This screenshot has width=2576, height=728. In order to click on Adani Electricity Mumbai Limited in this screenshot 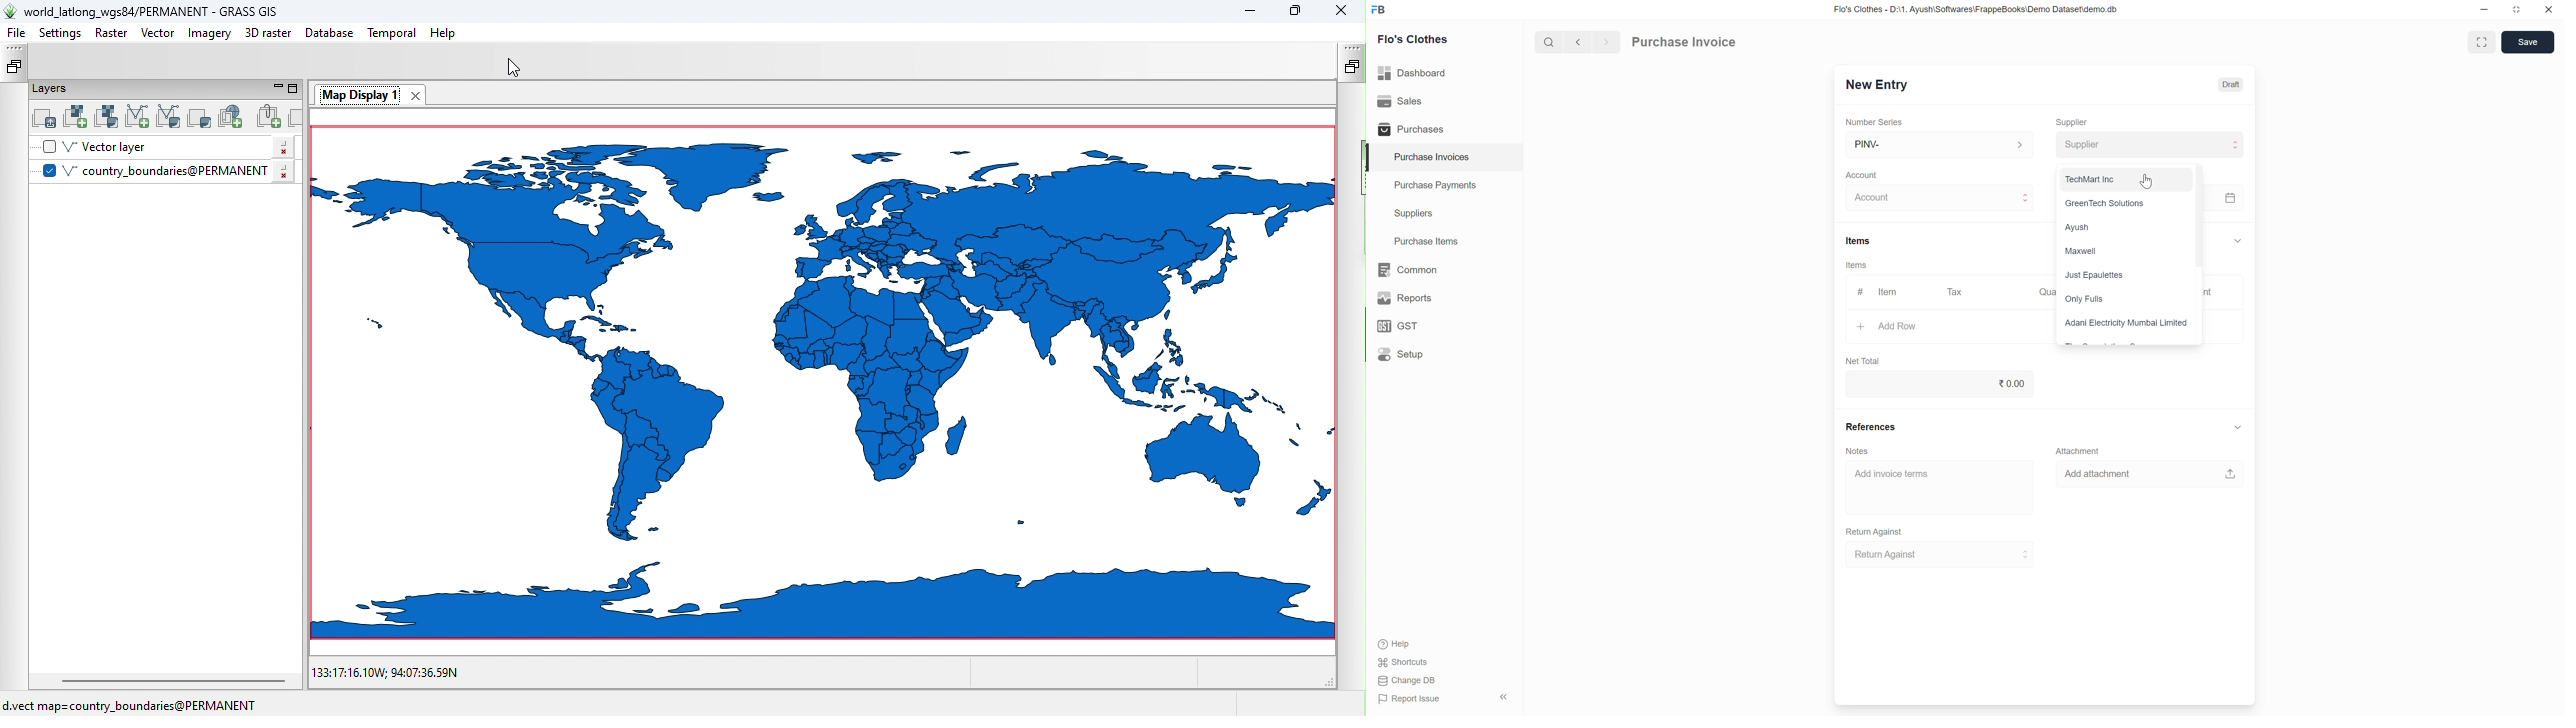, I will do `click(2126, 323)`.